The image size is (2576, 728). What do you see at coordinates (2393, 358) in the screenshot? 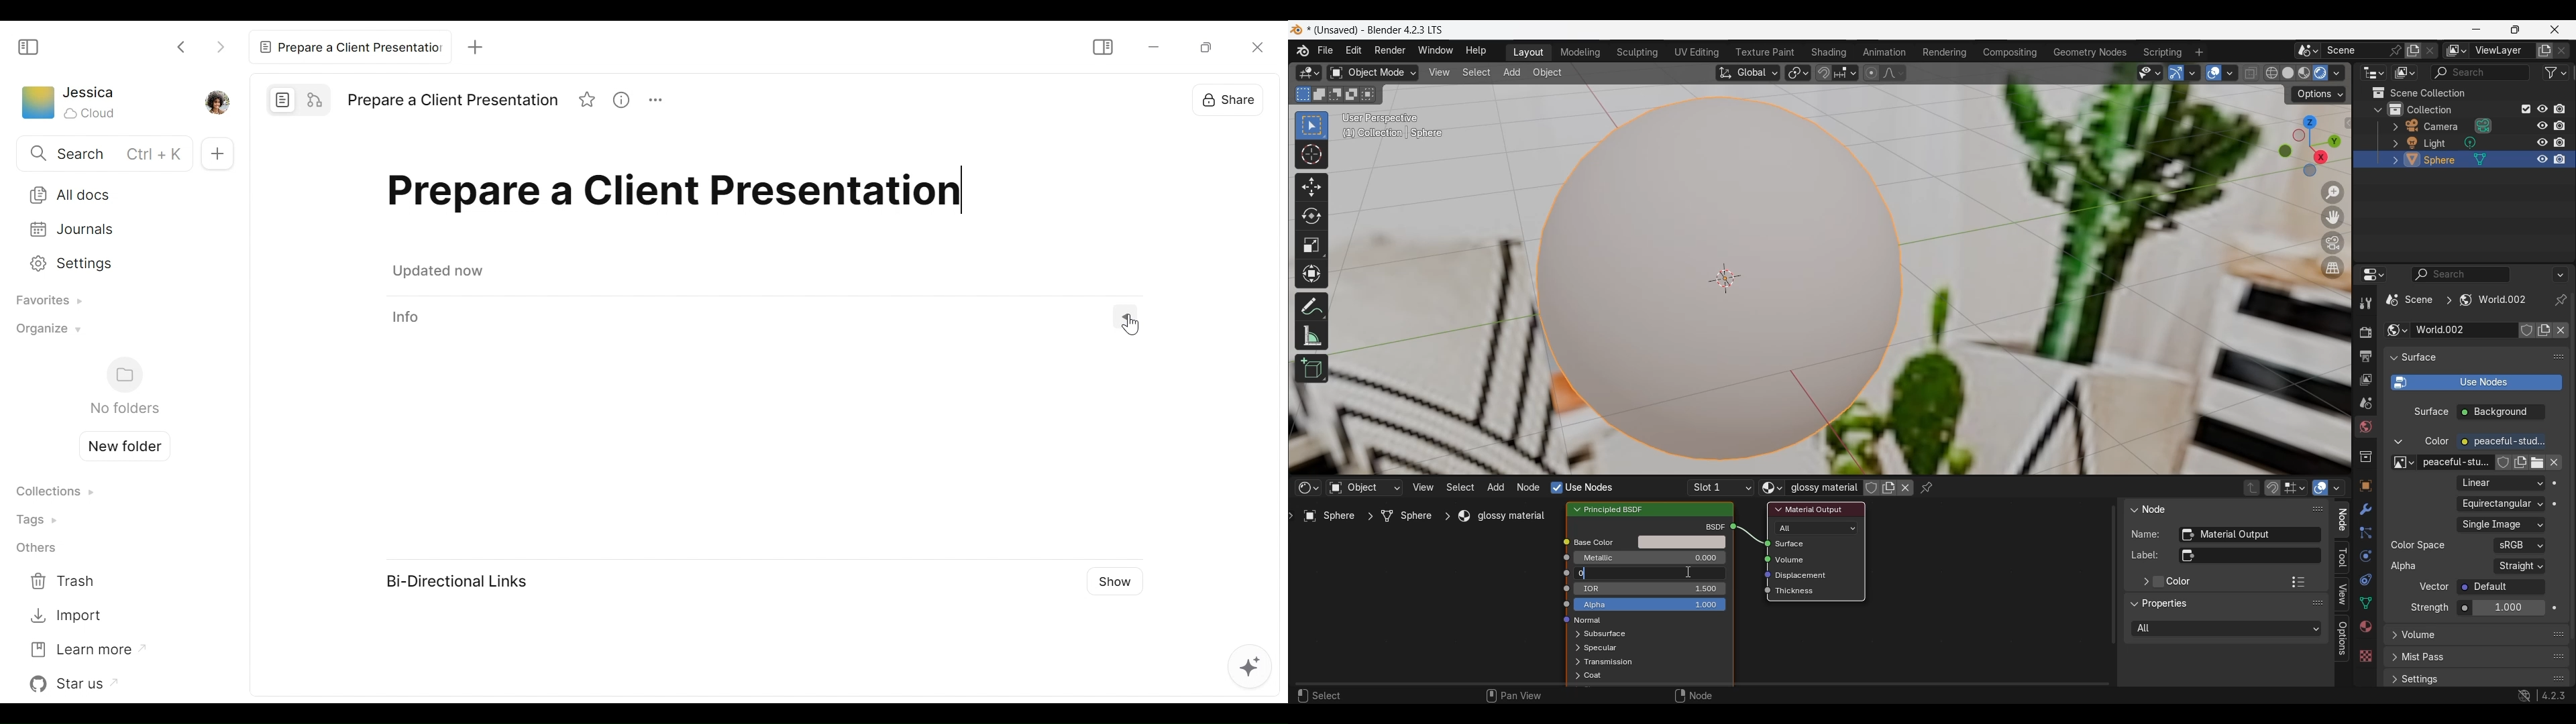
I see `Collapse` at bounding box center [2393, 358].